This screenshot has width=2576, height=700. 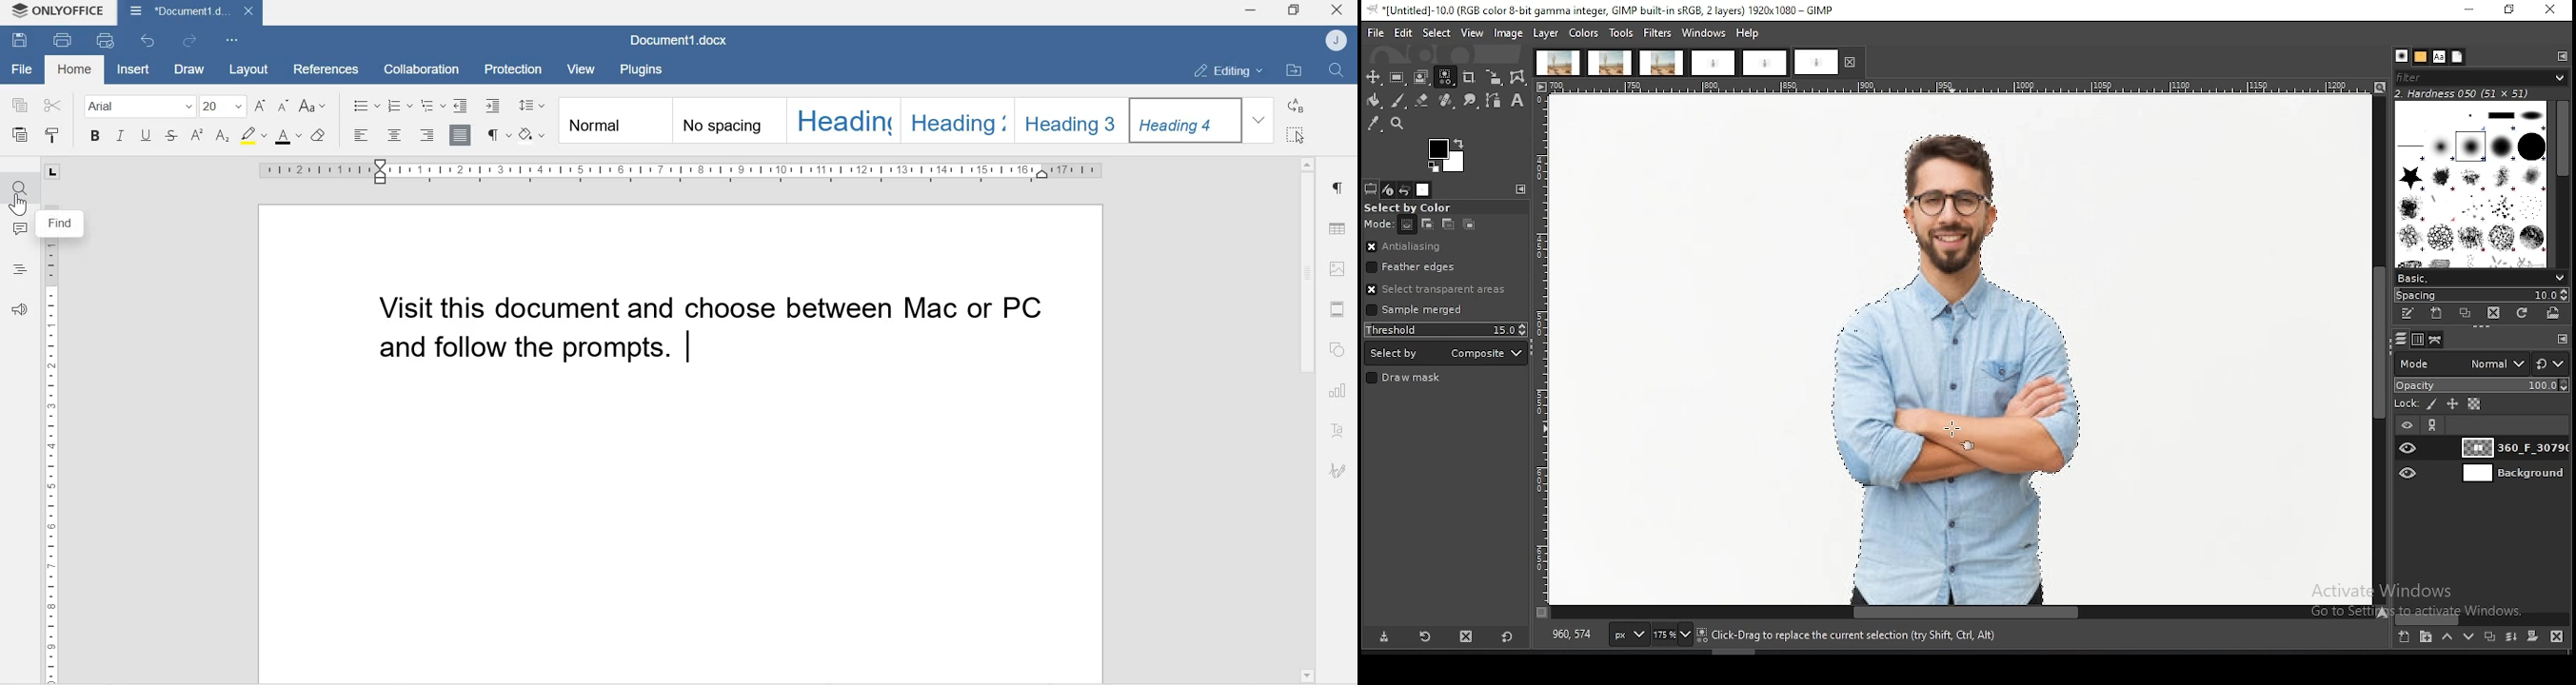 I want to click on tool options, so click(x=1371, y=189).